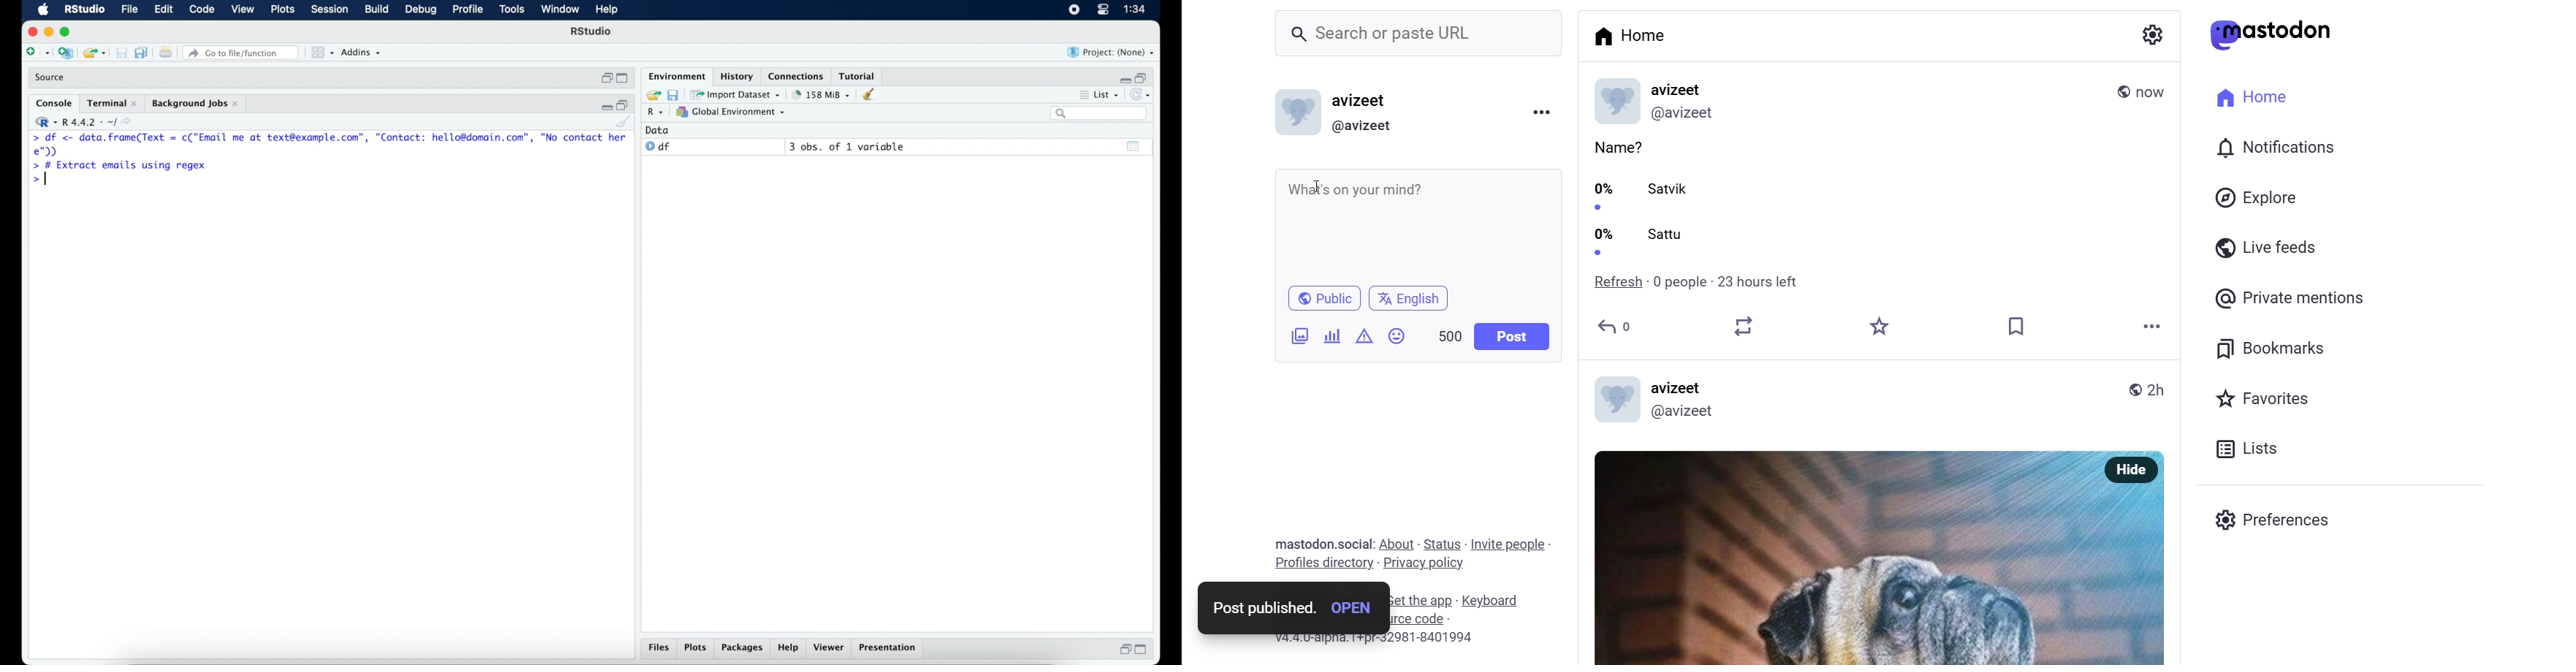 The width and height of the screenshot is (2576, 672). Describe the element at coordinates (625, 105) in the screenshot. I see `restore down` at that location.